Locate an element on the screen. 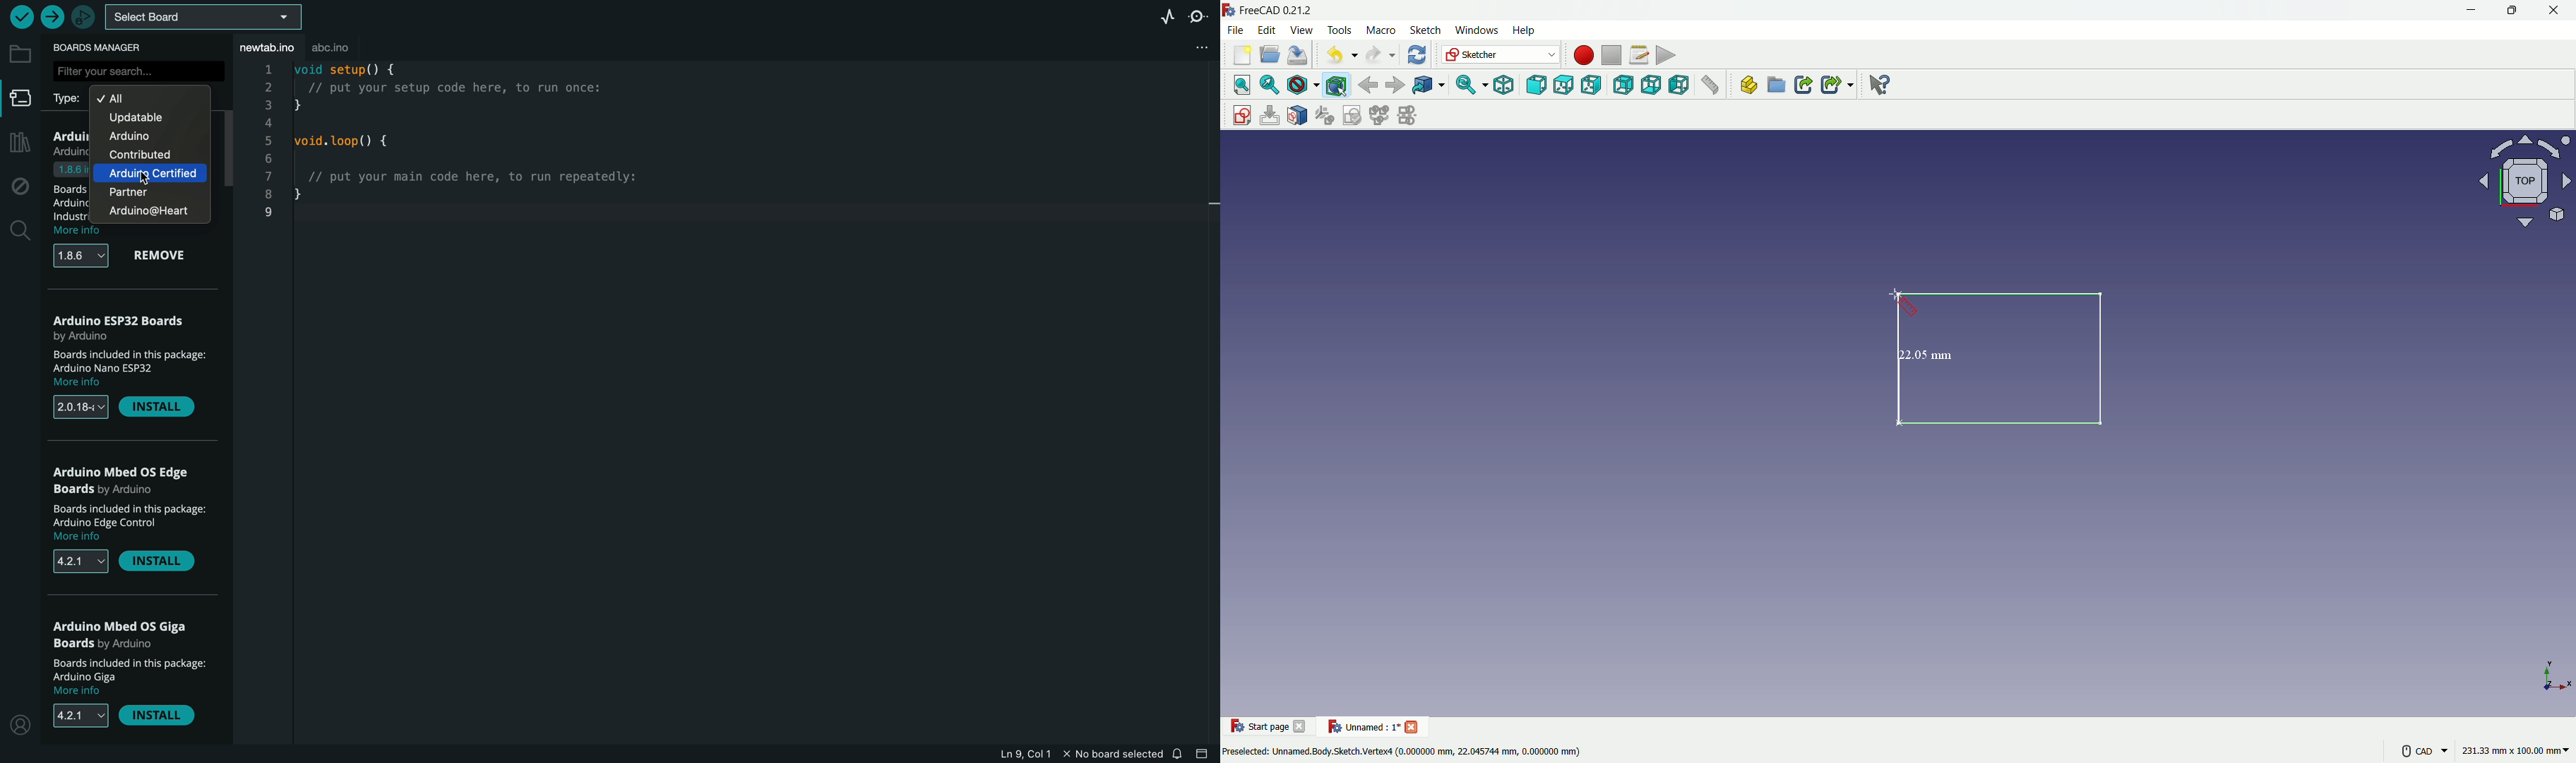 This screenshot has height=784, width=2576. save is located at coordinates (1299, 55).